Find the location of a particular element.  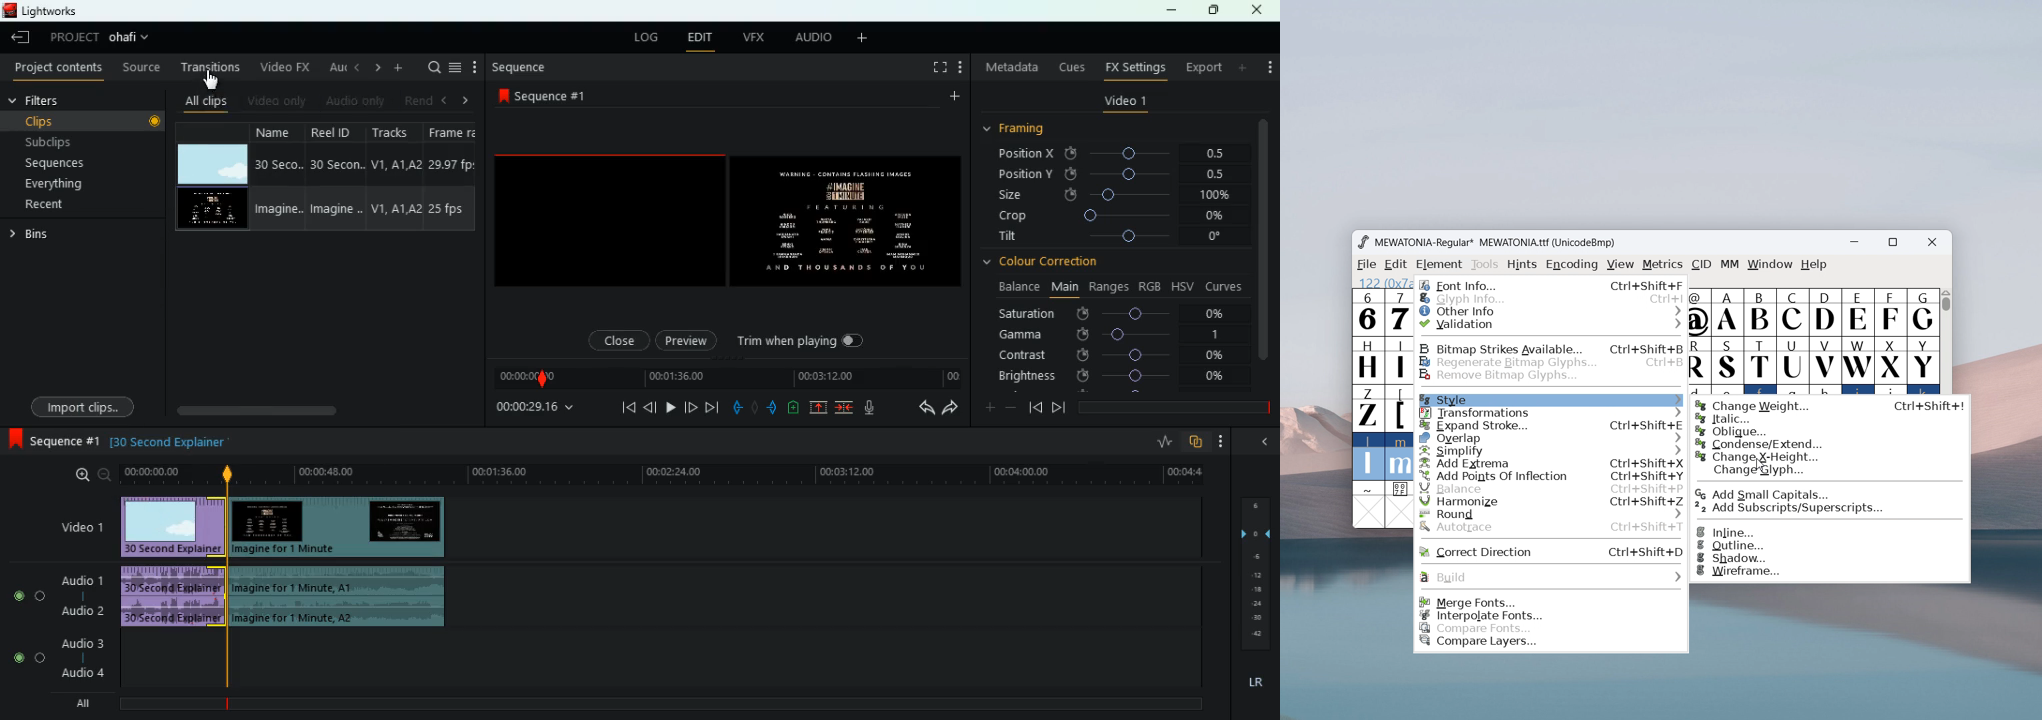

shadow is located at coordinates (1831, 558).